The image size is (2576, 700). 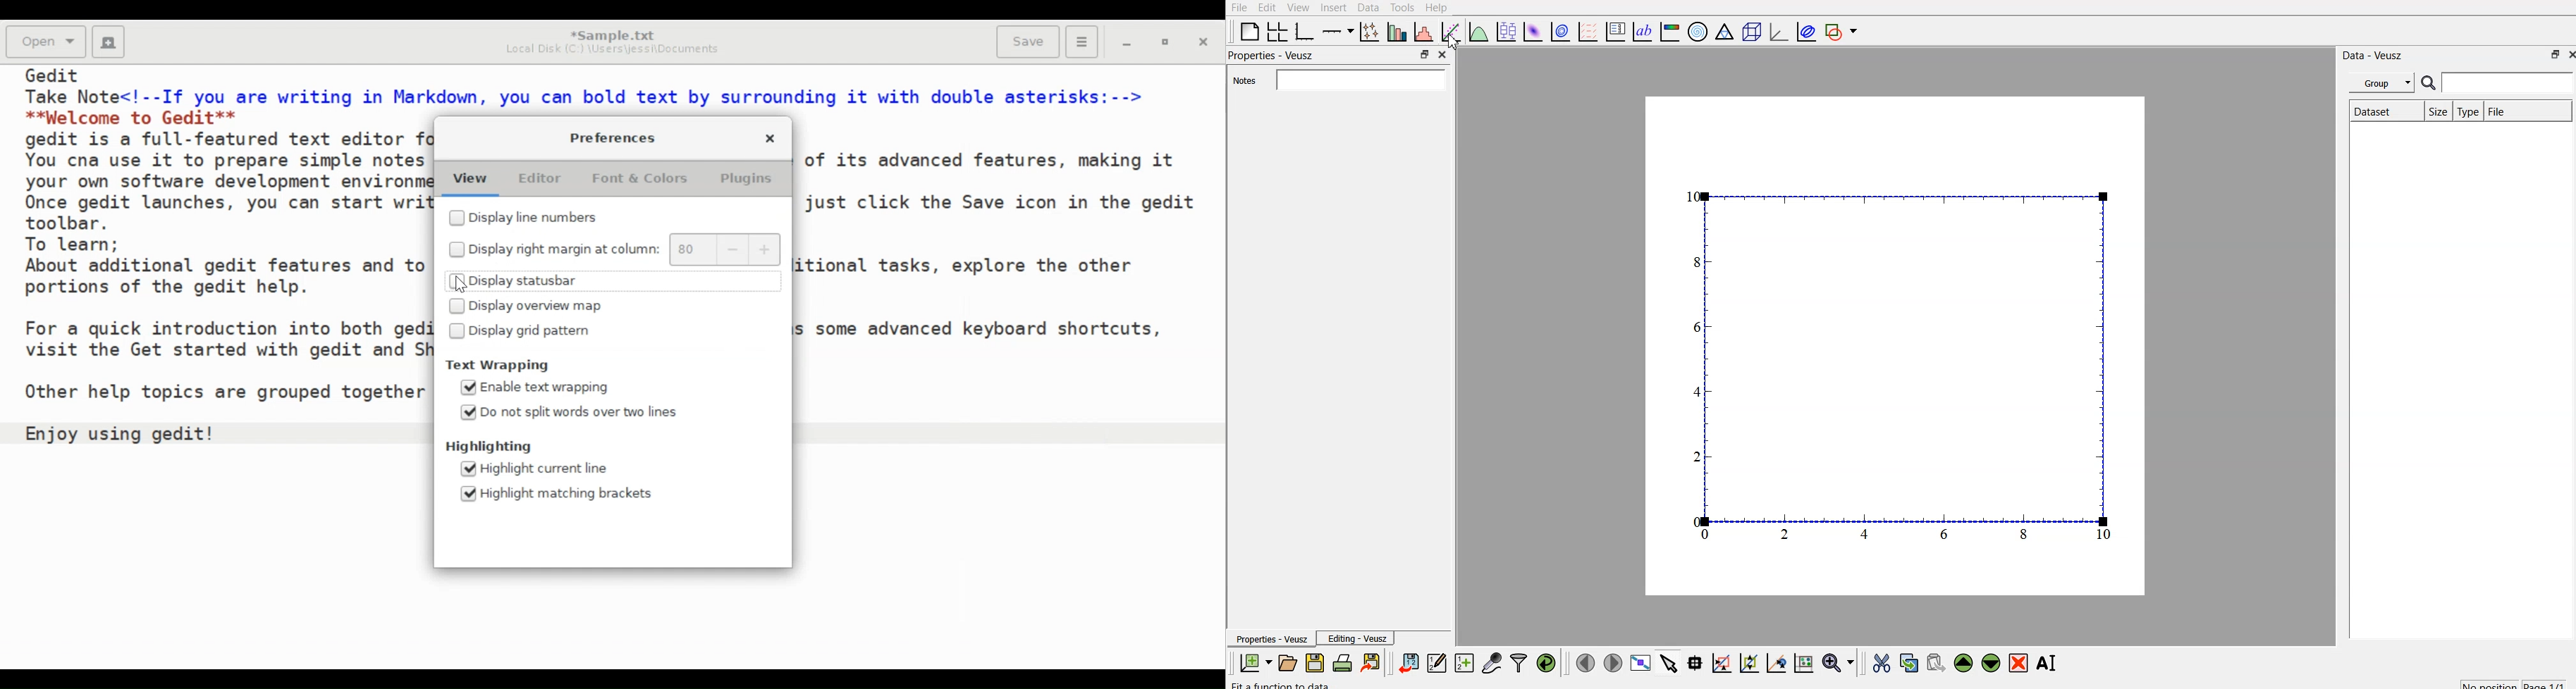 What do you see at coordinates (1493, 664) in the screenshot?
I see `capture remote data` at bounding box center [1493, 664].